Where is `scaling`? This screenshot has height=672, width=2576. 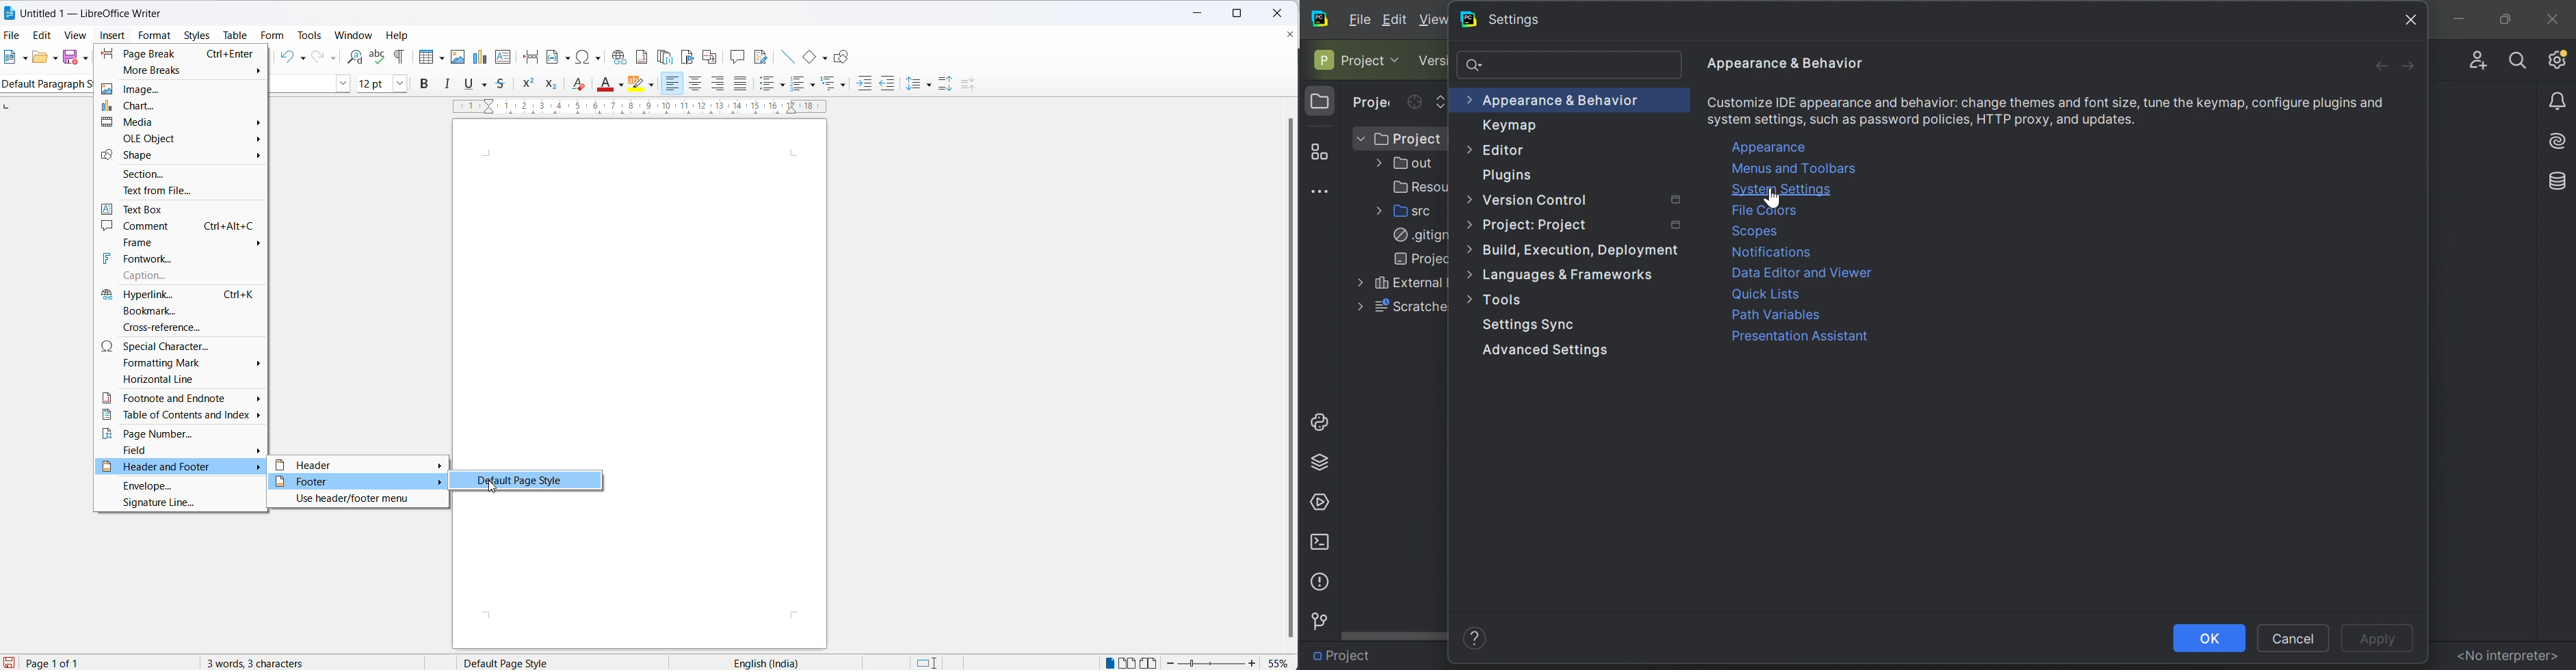
scaling is located at coordinates (643, 108).